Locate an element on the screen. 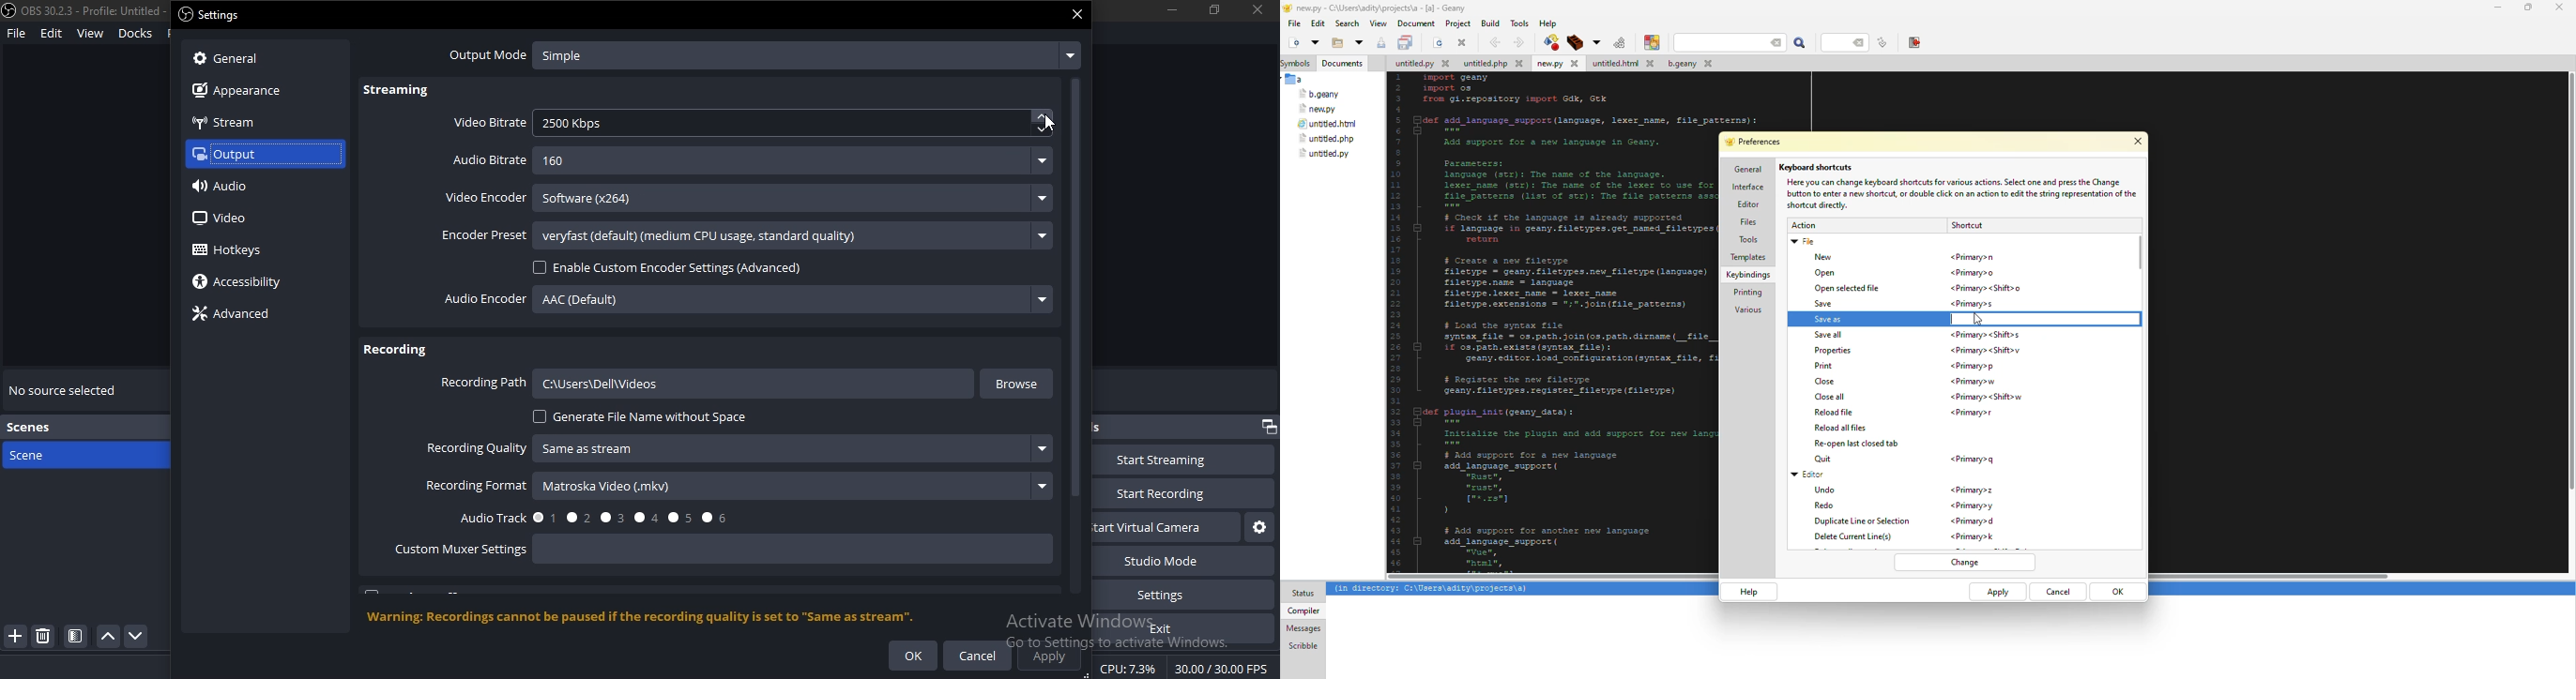 The image size is (2576, 700). recording is located at coordinates (394, 347).